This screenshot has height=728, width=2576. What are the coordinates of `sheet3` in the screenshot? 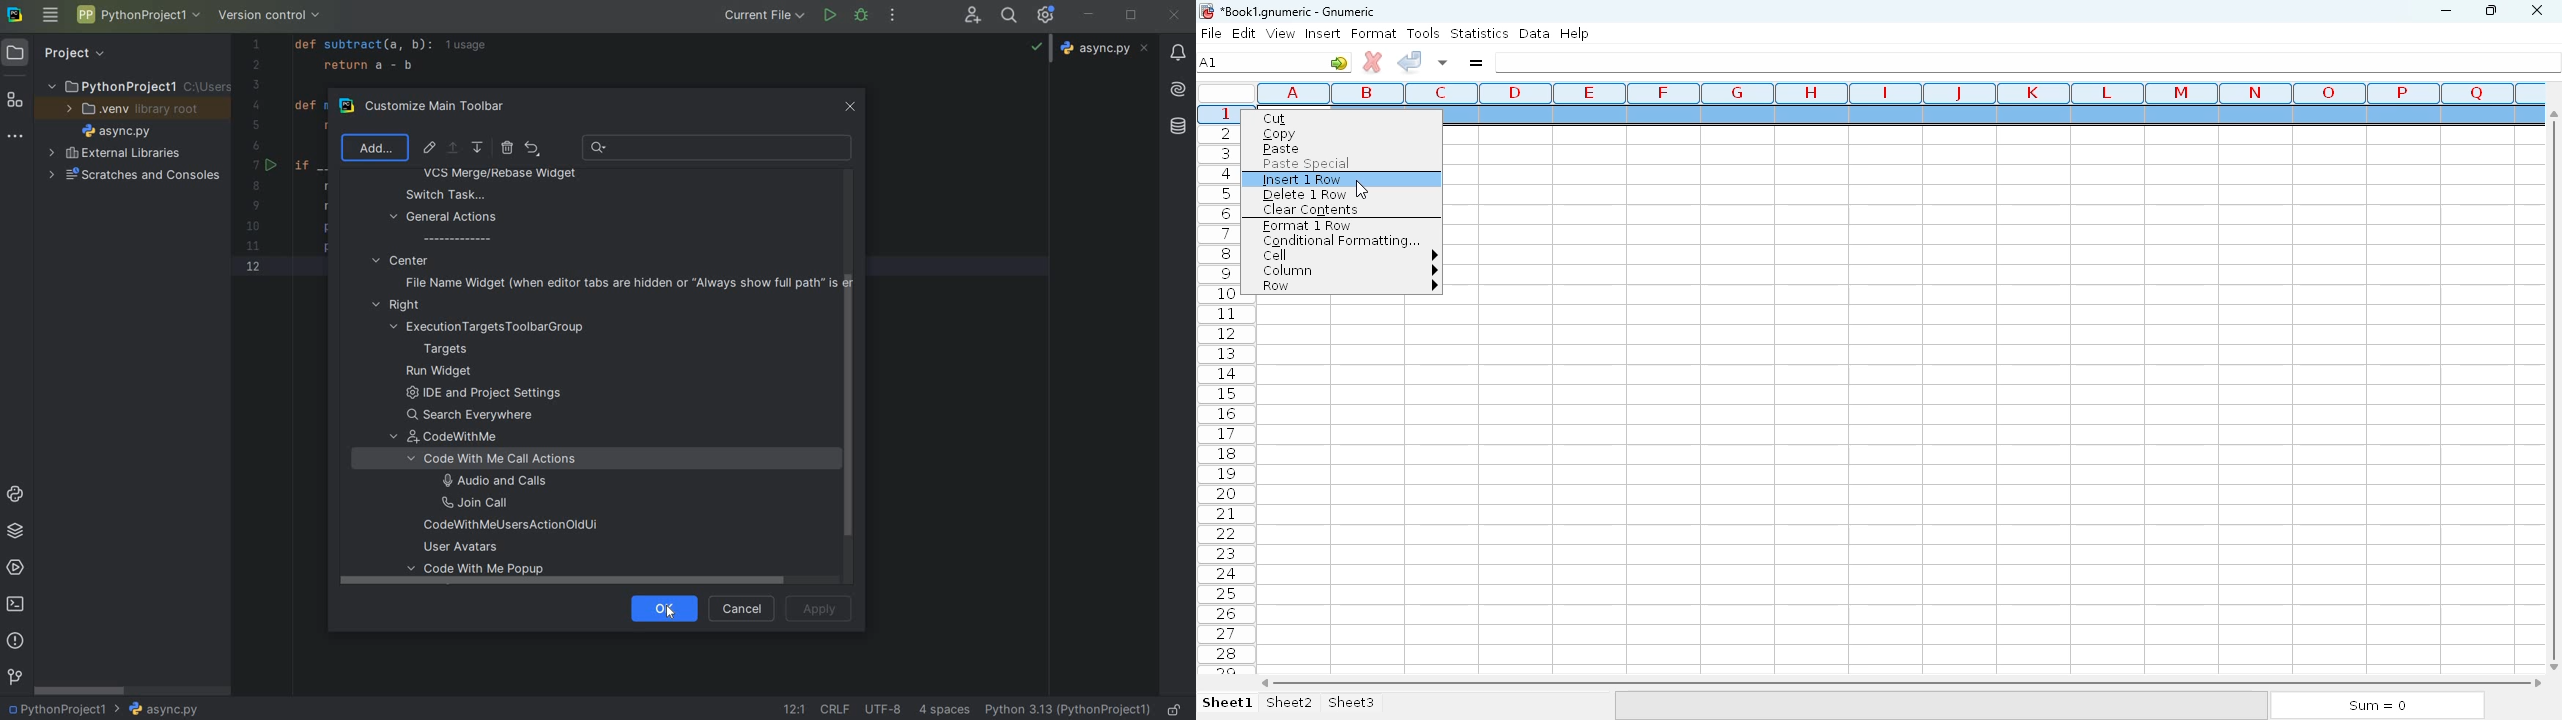 It's located at (1351, 703).